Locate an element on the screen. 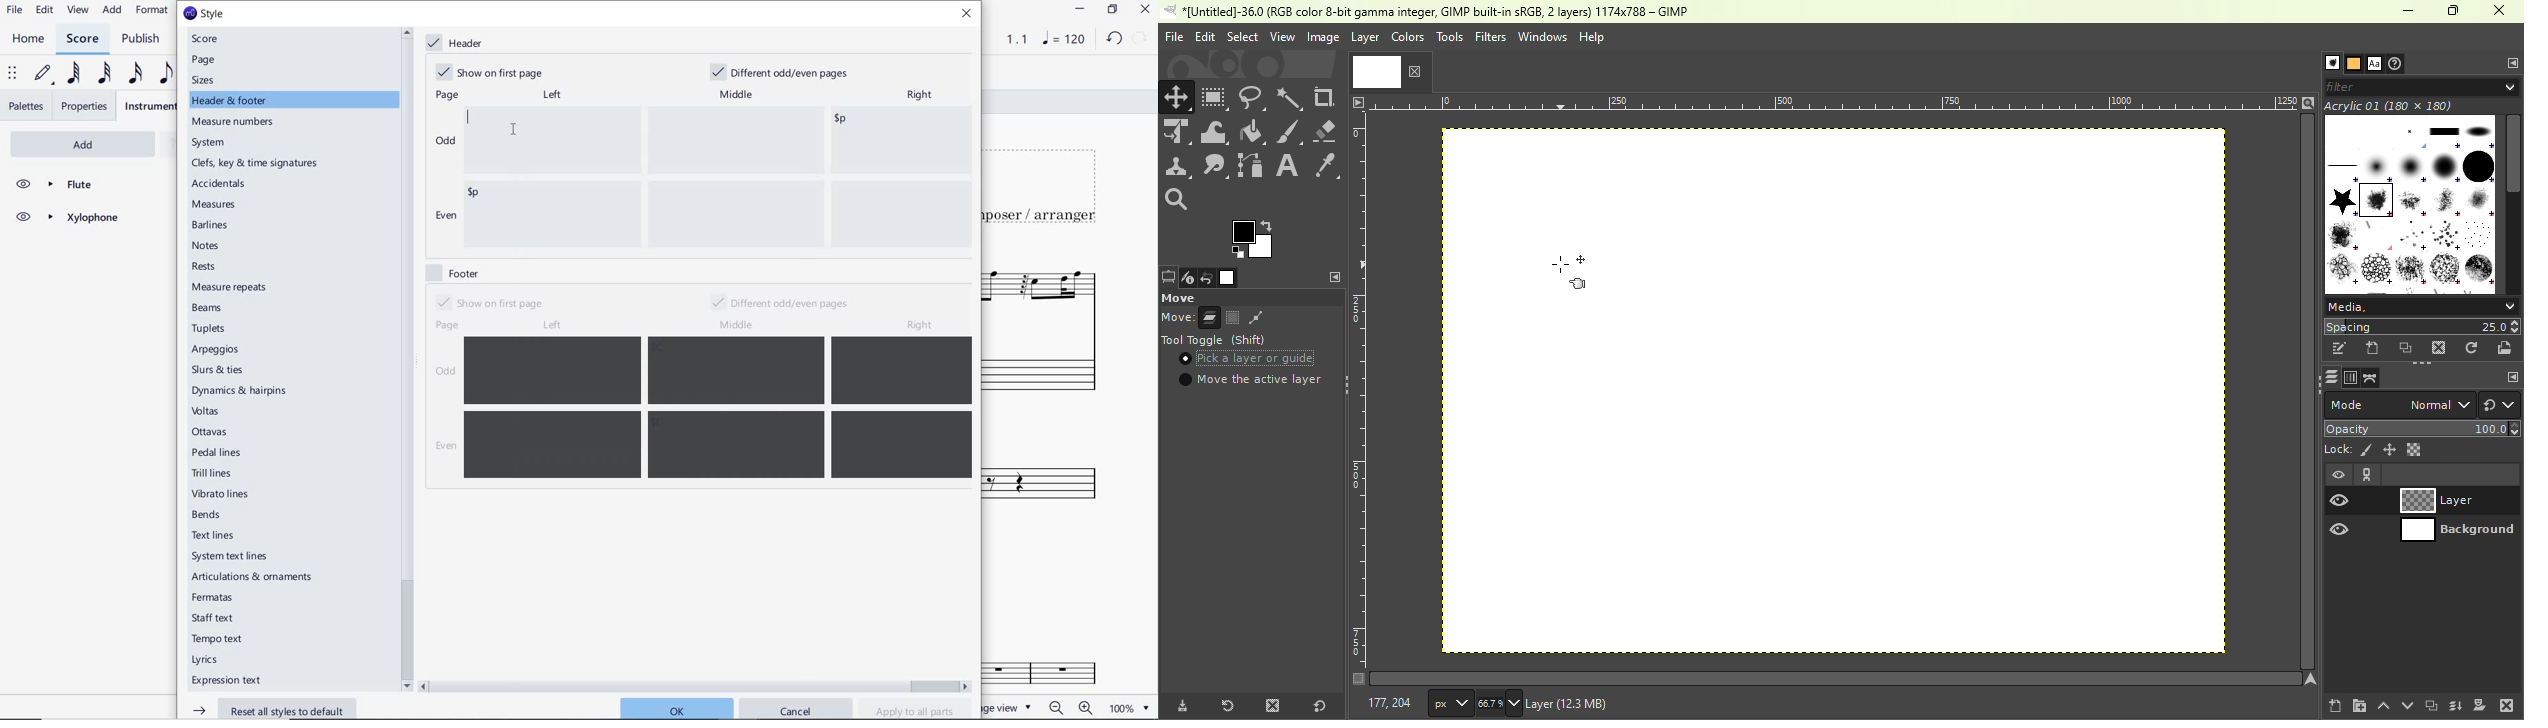  slurs & ties is located at coordinates (218, 371).